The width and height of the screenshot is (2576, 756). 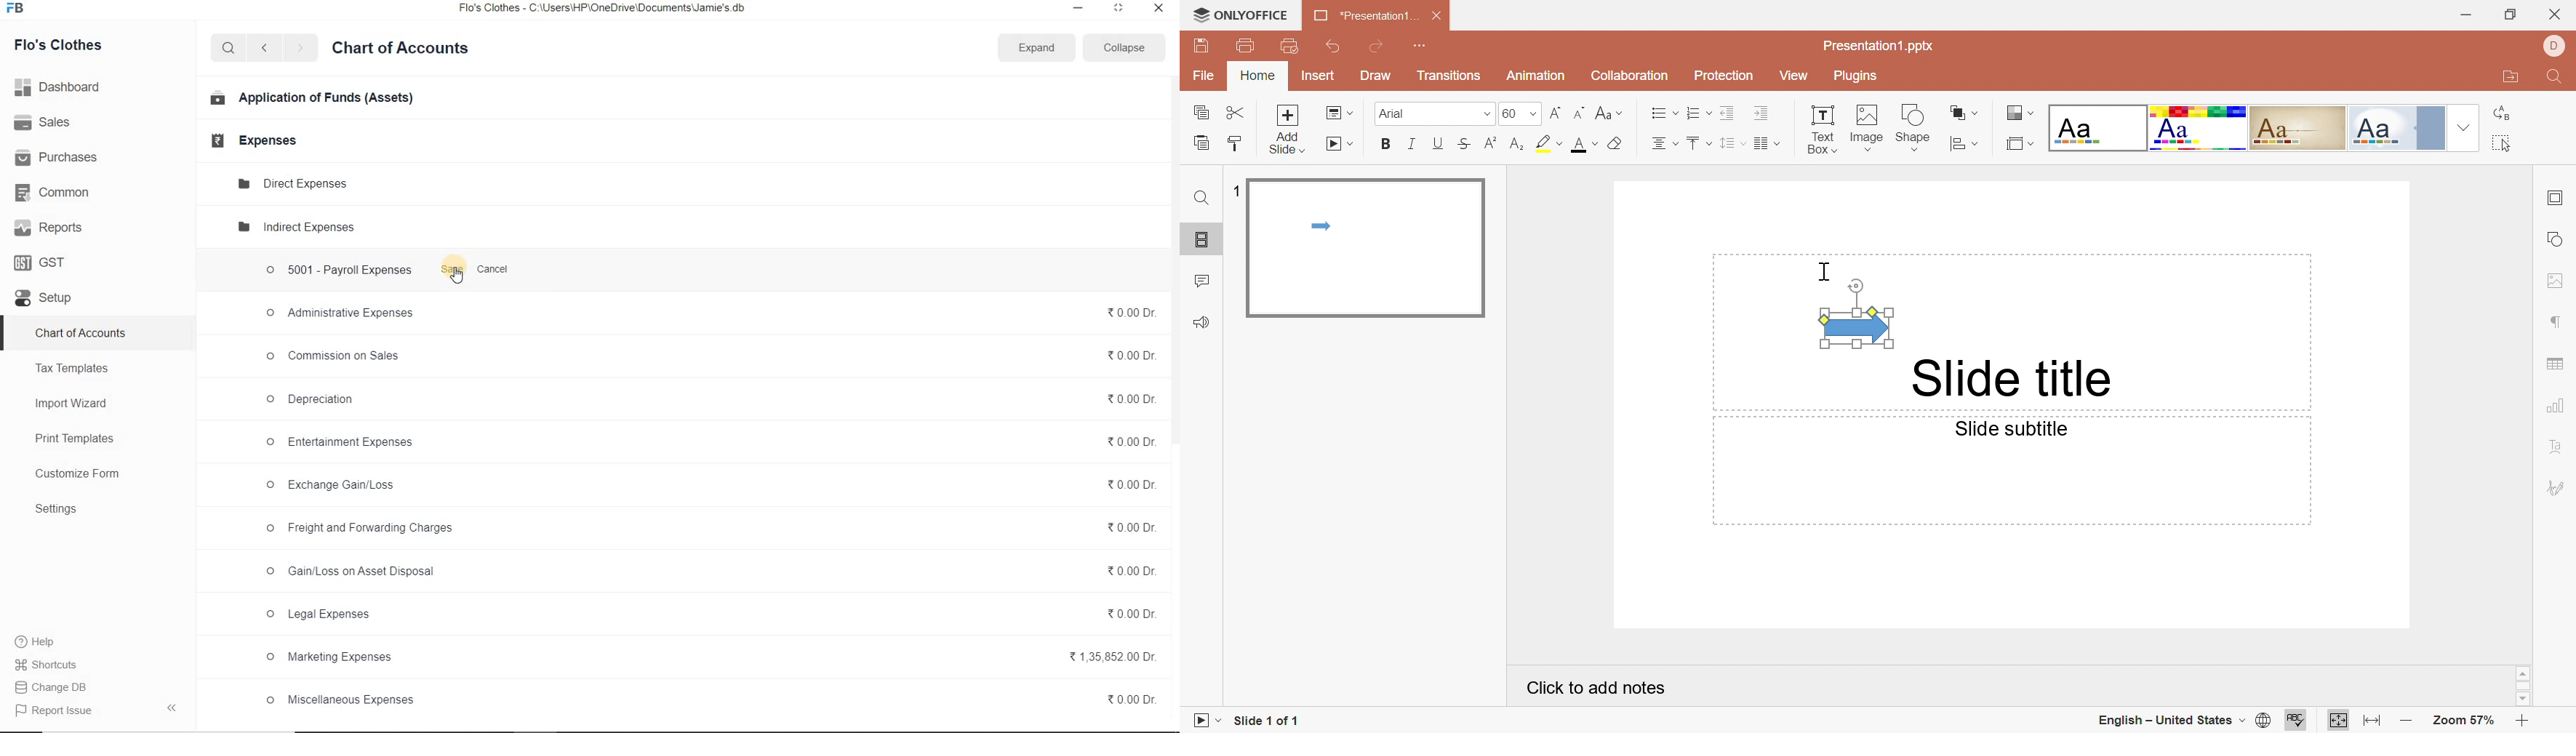 What do you see at coordinates (2553, 199) in the screenshot?
I see `Slide settings` at bounding box center [2553, 199].